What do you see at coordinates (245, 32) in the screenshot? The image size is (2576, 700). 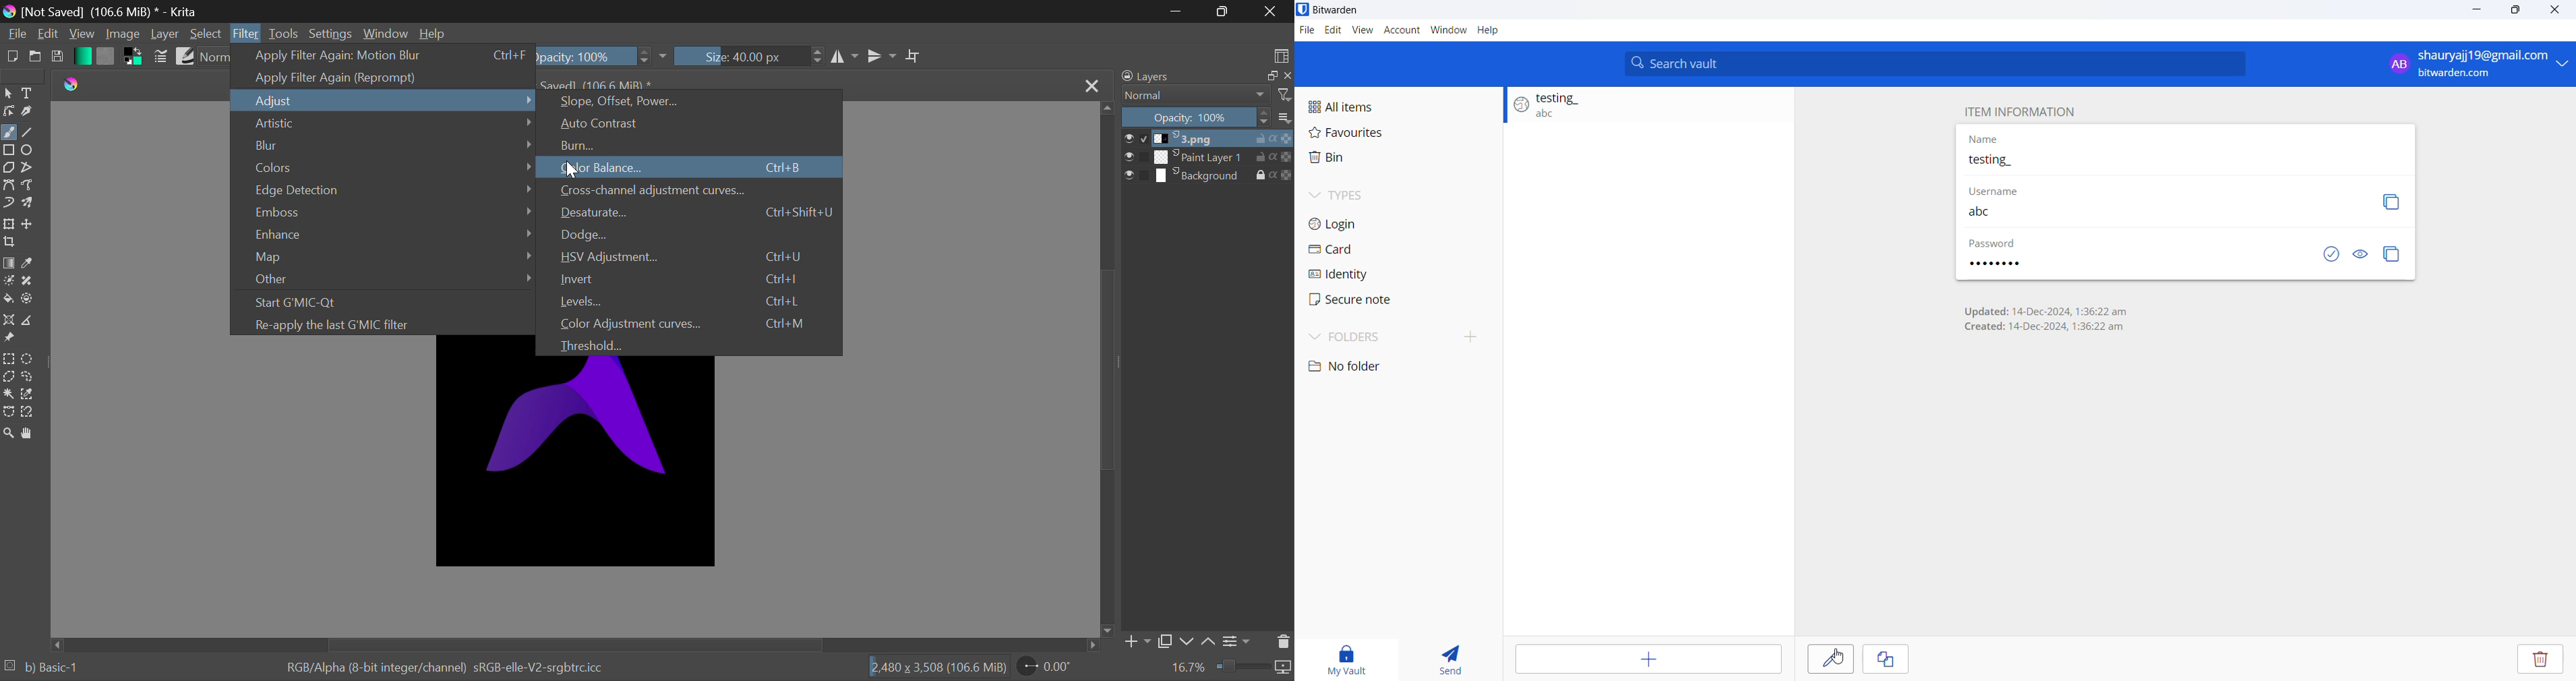 I see `Filter Menu Open` at bounding box center [245, 32].